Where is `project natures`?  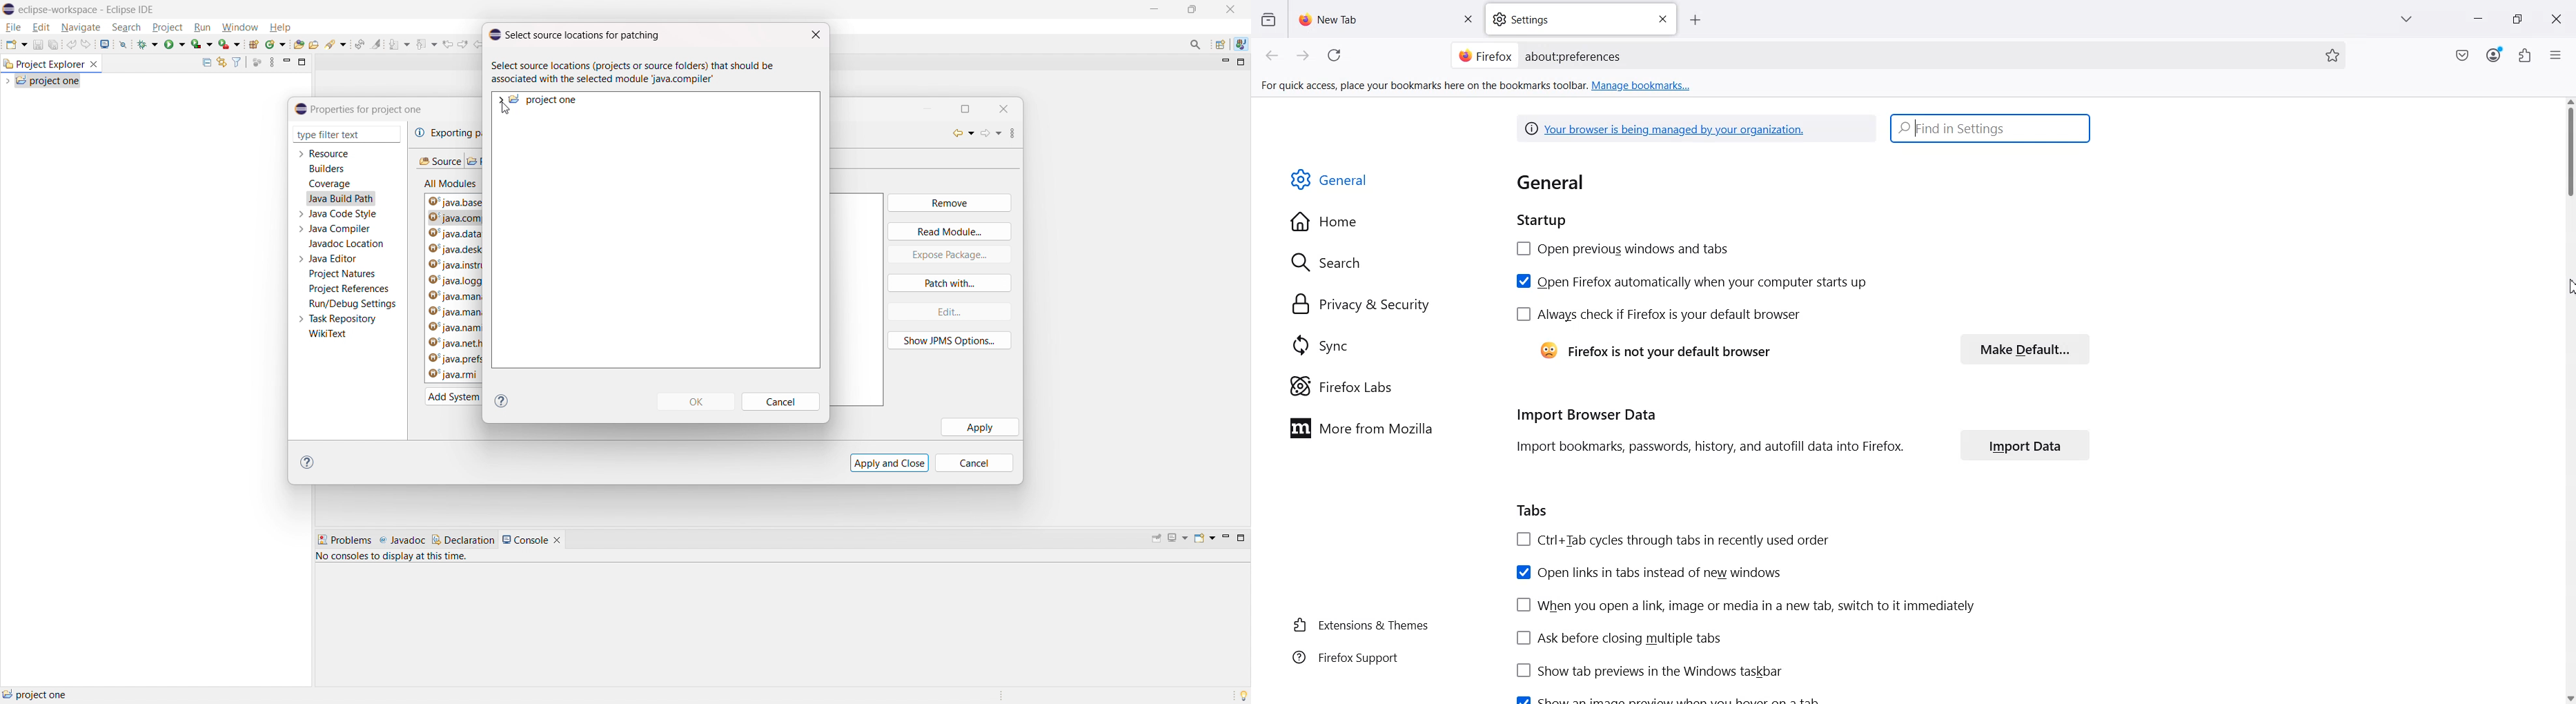 project natures is located at coordinates (343, 274).